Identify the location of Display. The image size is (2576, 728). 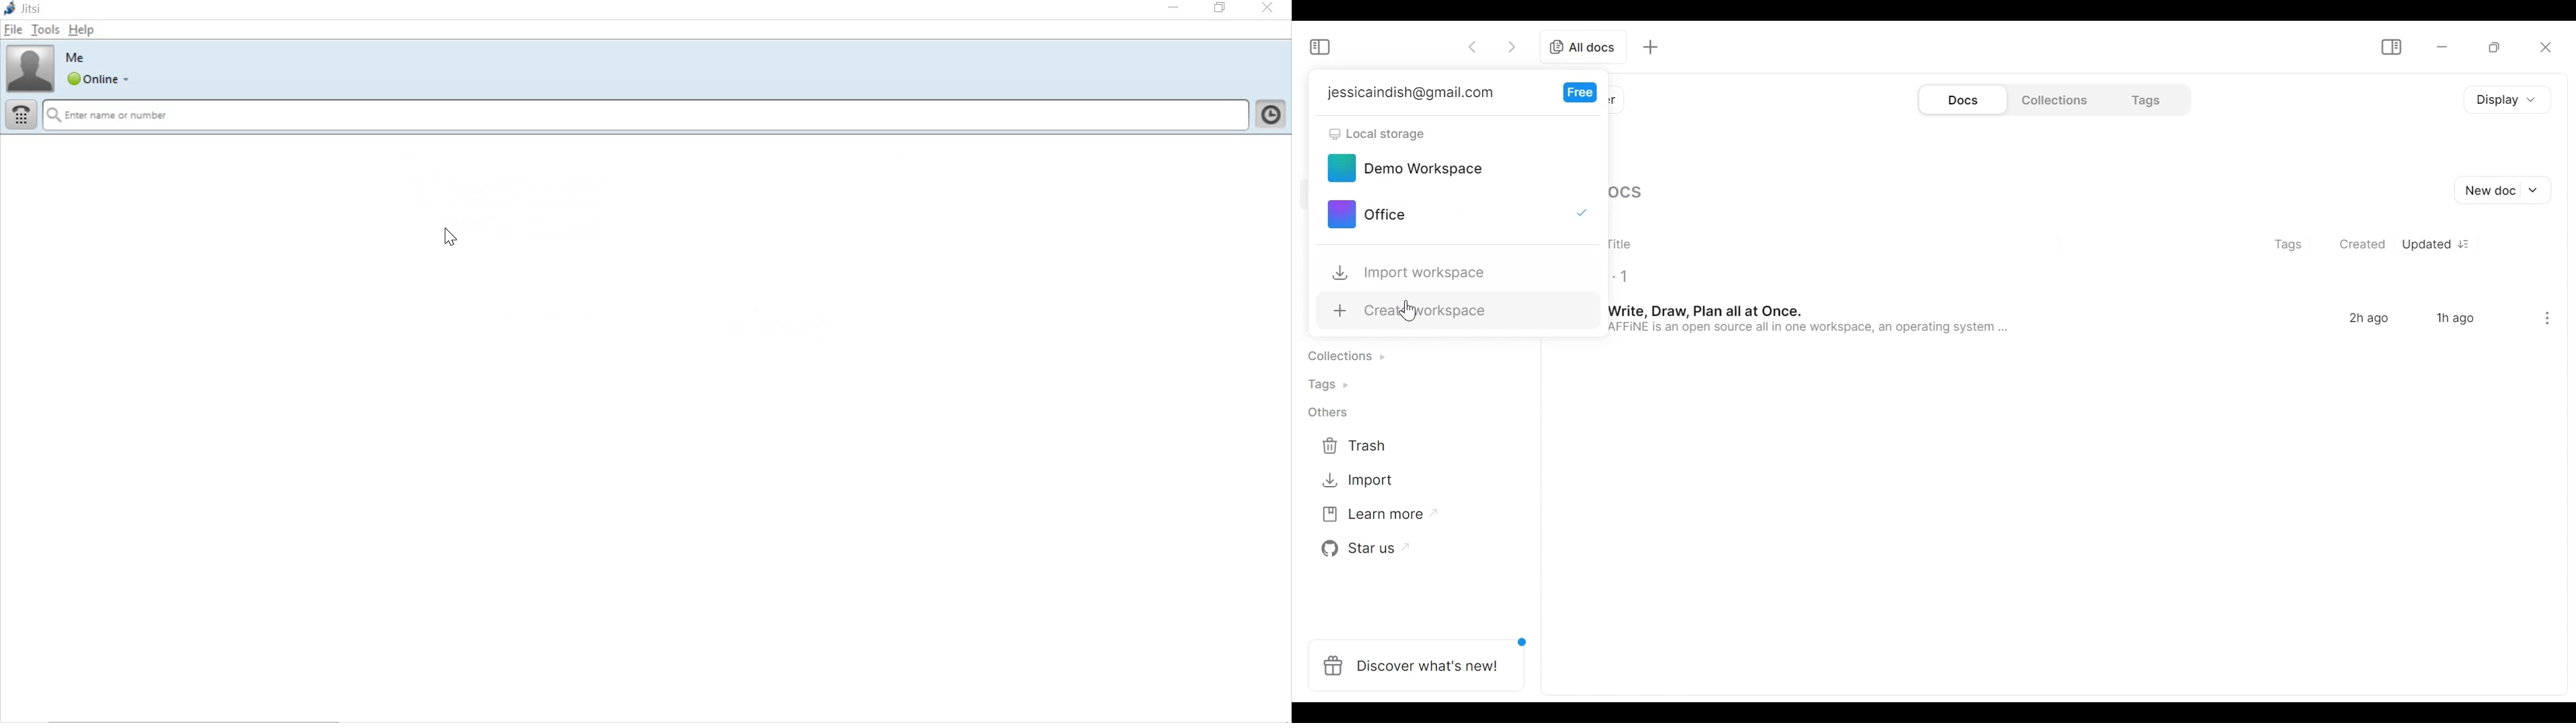
(2507, 102).